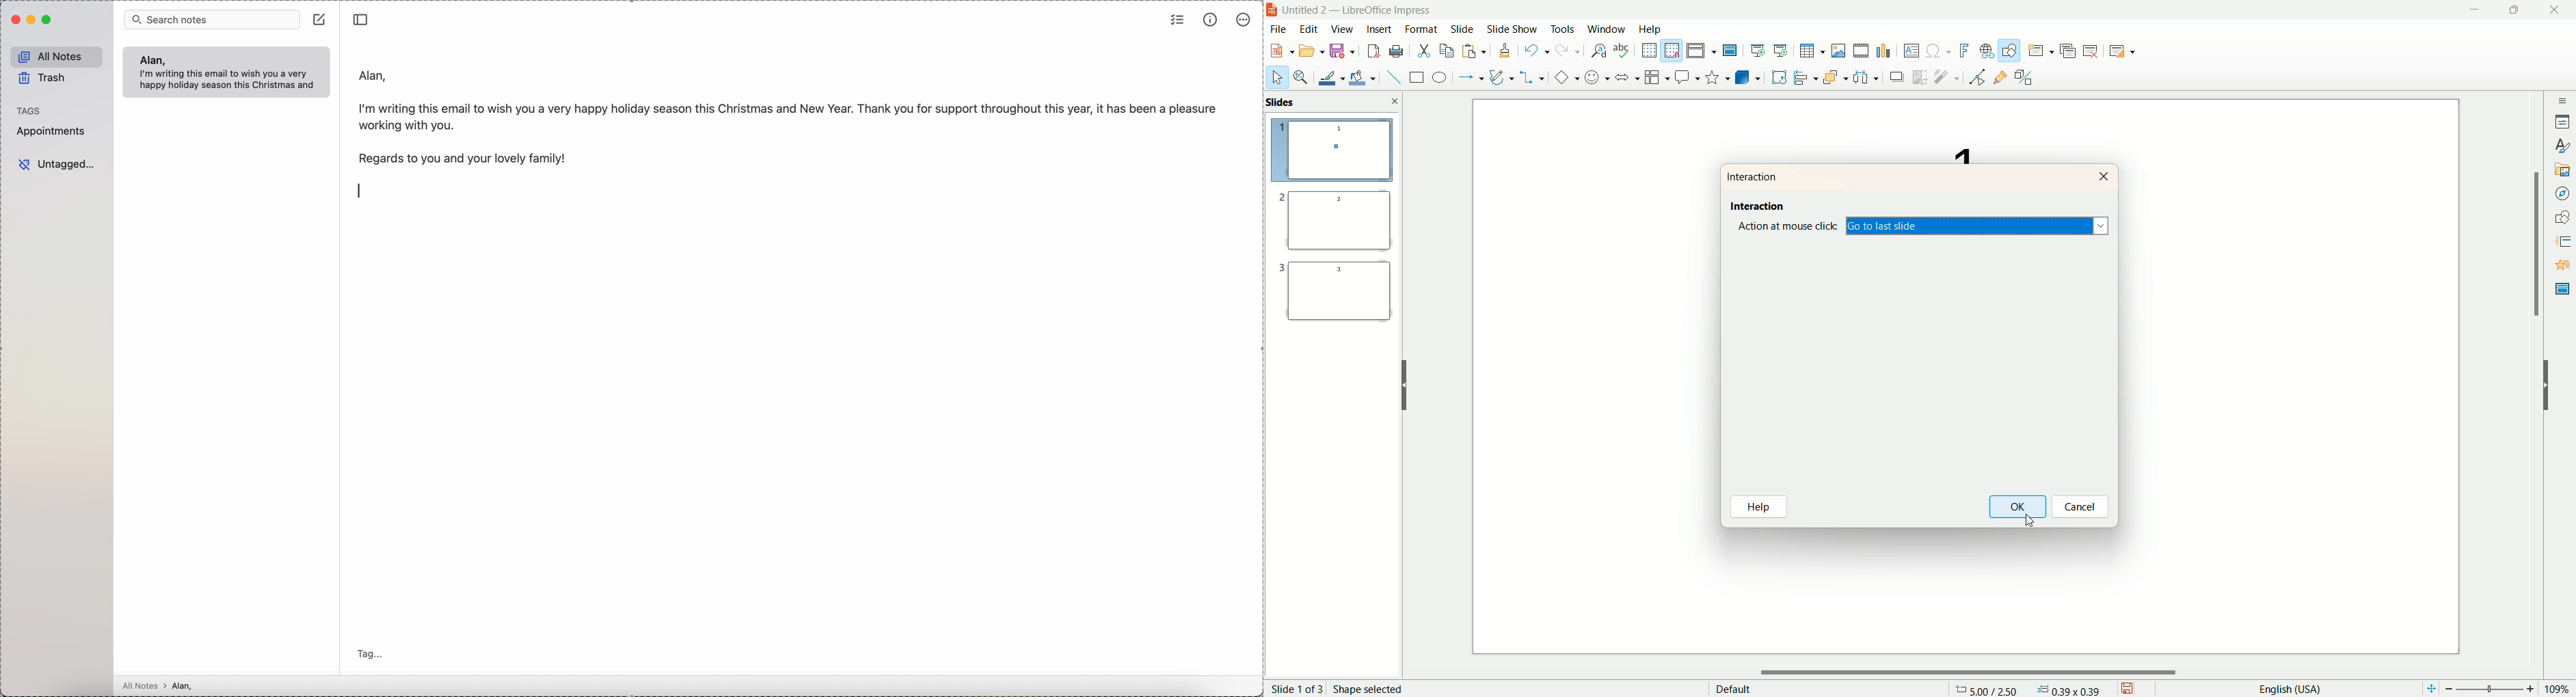  I want to click on line and arrow, so click(1469, 78).